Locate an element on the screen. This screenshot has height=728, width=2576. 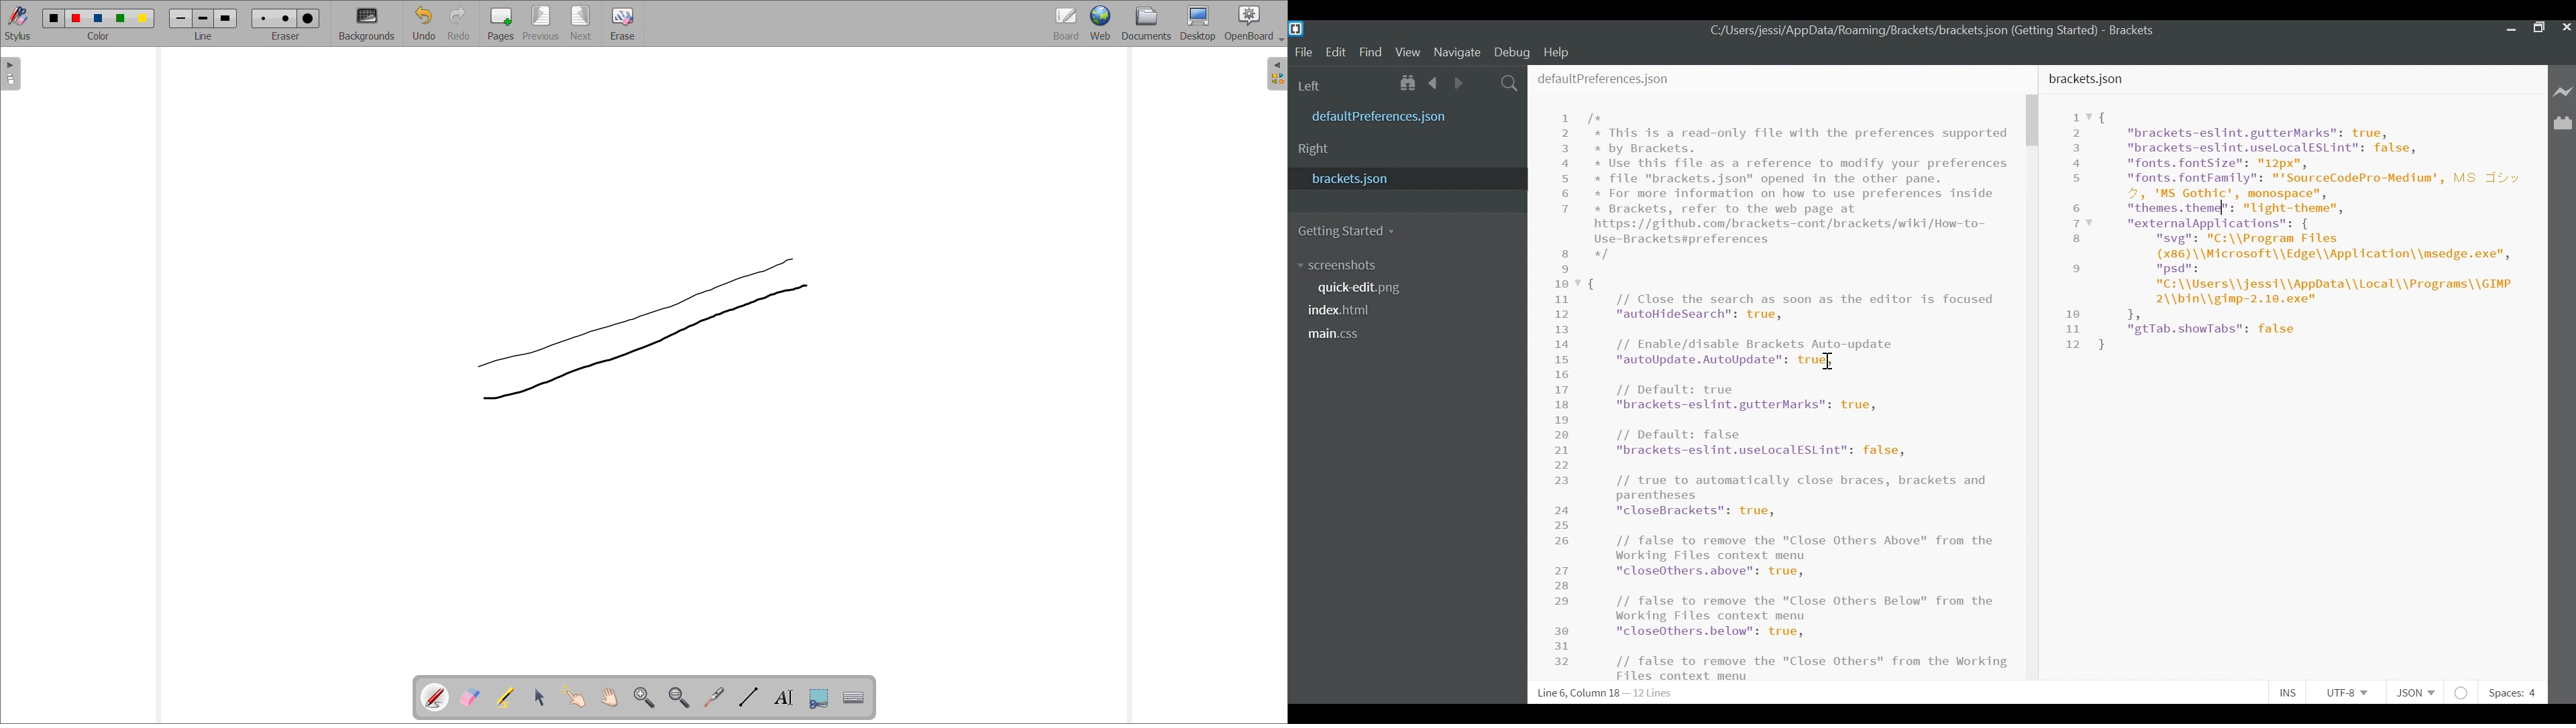
web is located at coordinates (1100, 23).